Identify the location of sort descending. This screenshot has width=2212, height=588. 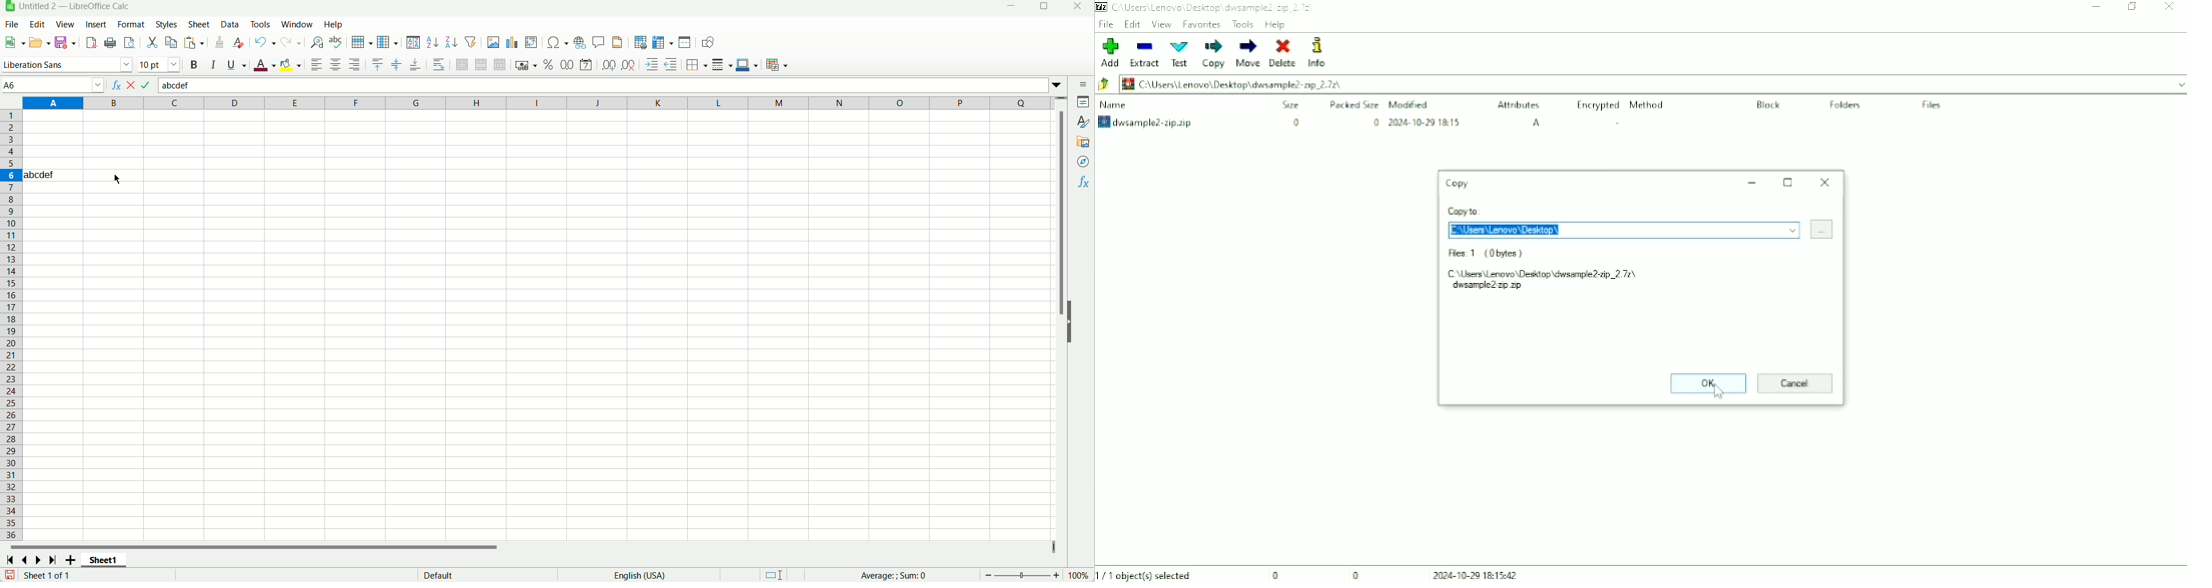
(453, 42).